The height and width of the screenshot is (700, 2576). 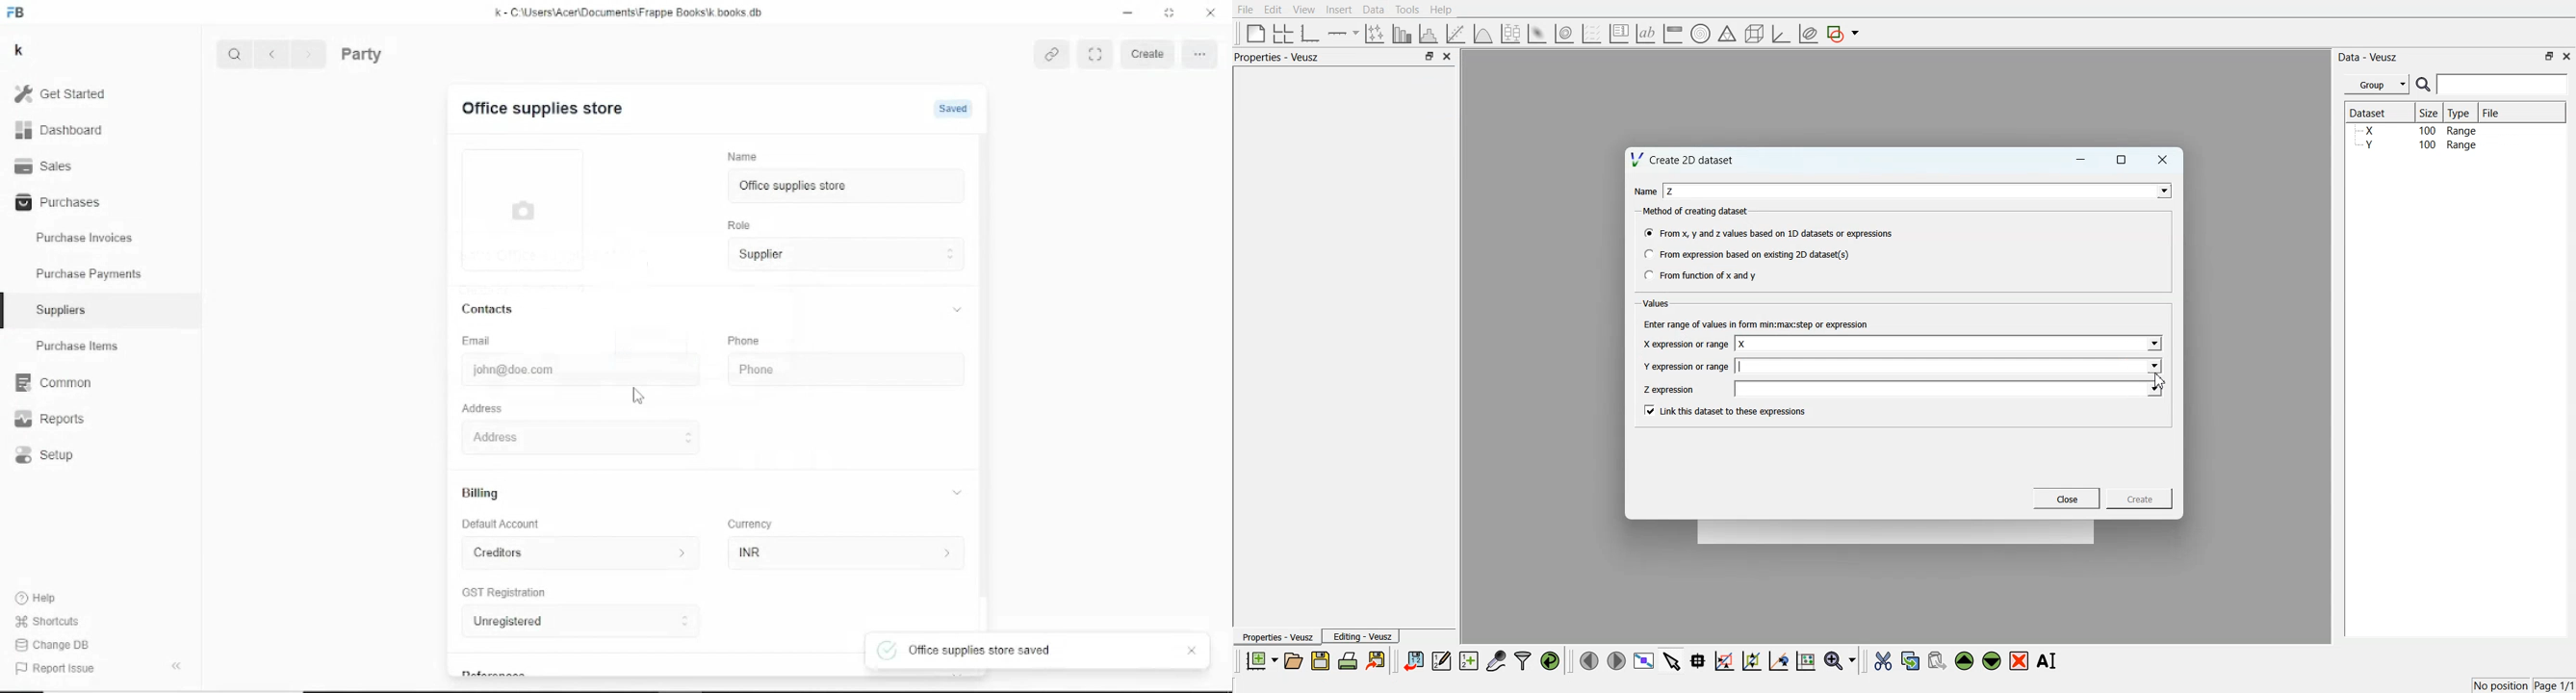 What do you see at coordinates (2430, 112) in the screenshot?
I see `Size` at bounding box center [2430, 112].